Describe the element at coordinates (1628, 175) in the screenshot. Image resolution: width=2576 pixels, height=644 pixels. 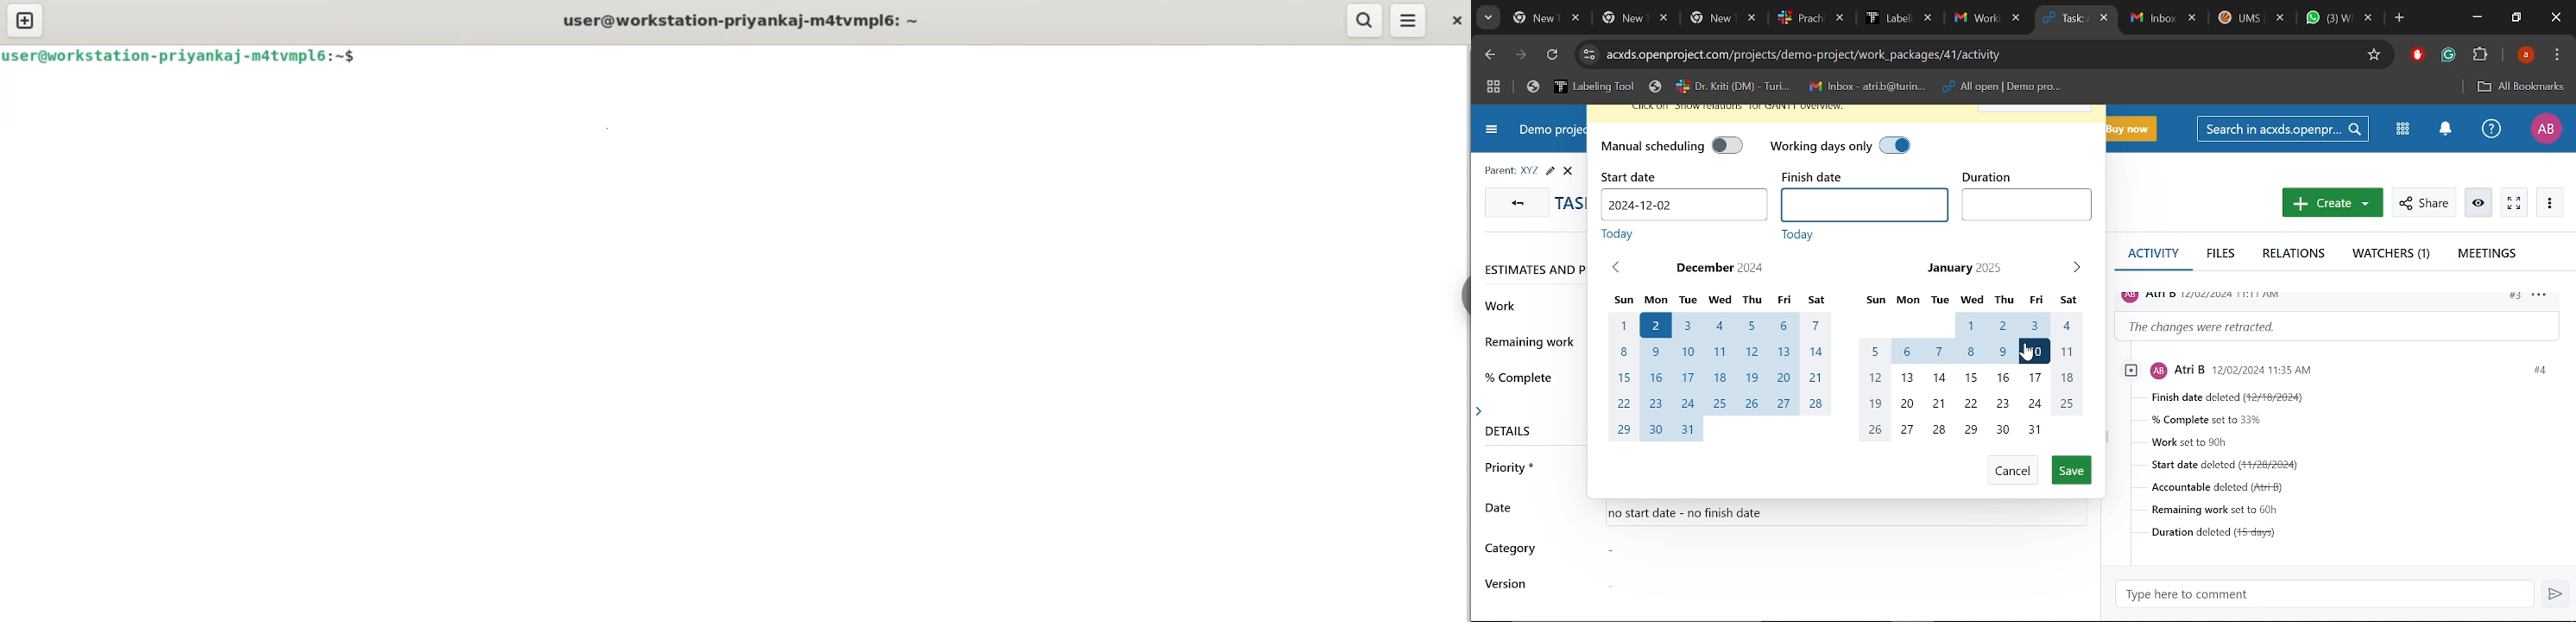
I see `start date` at that location.